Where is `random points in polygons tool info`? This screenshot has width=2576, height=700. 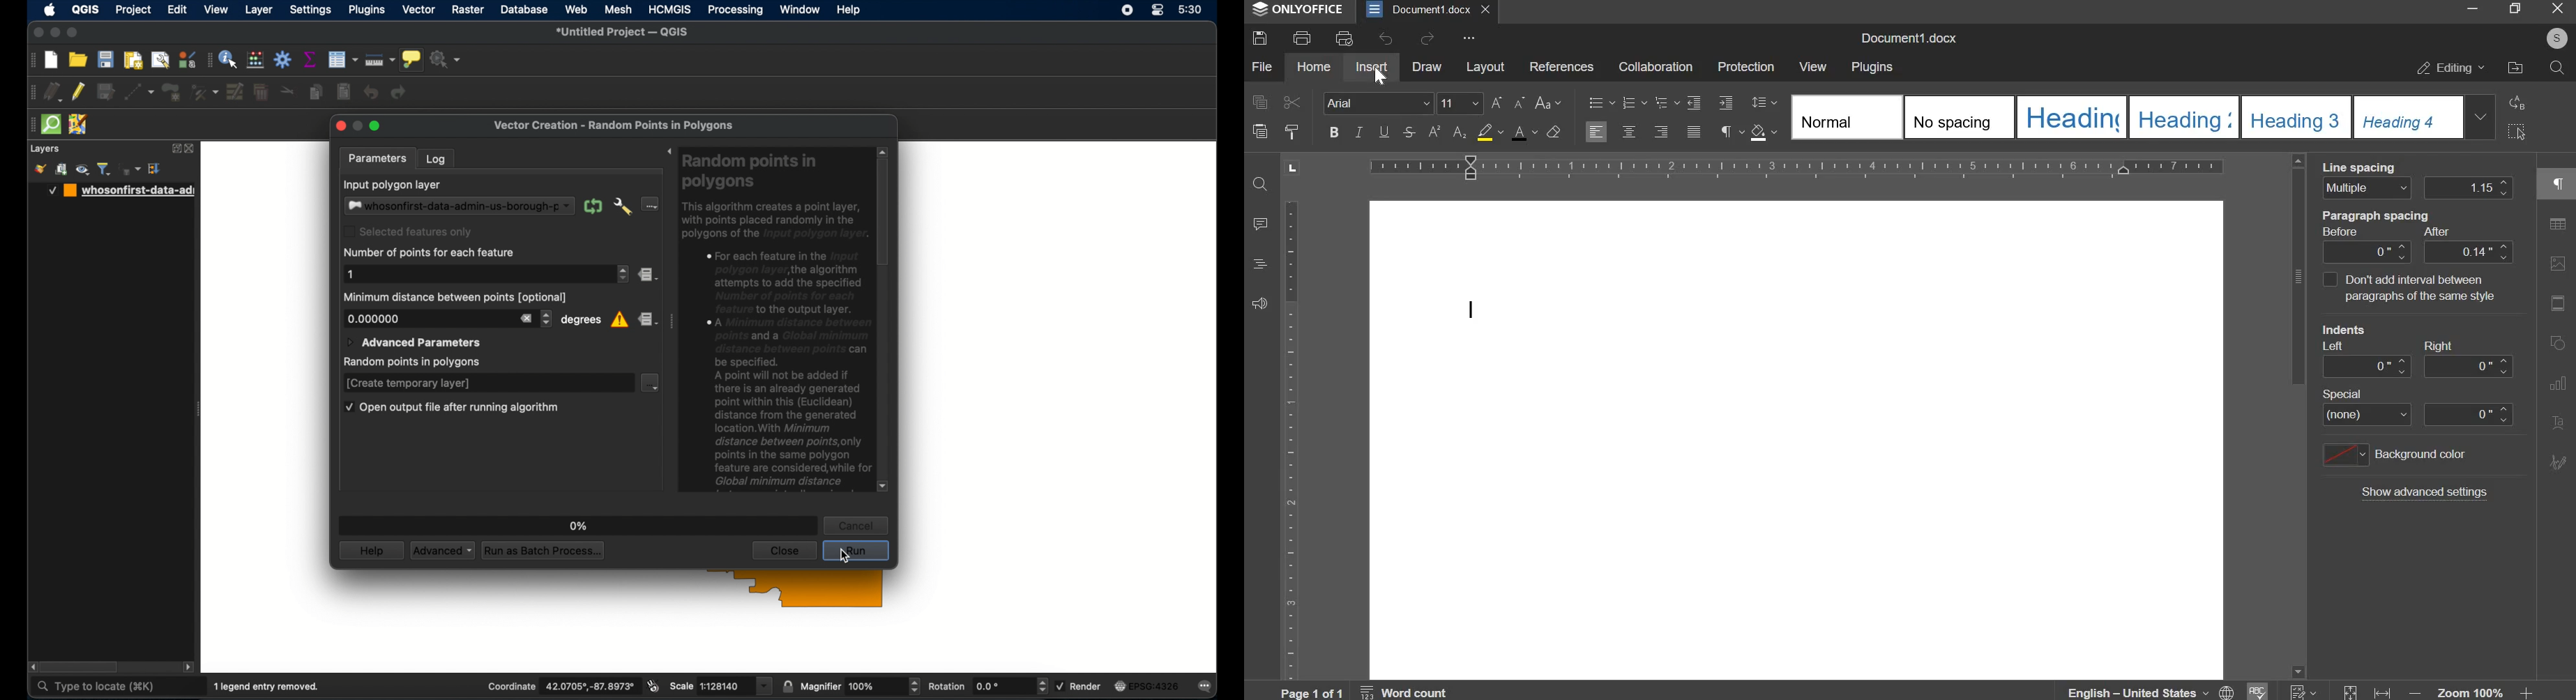 random points in polygons tool info is located at coordinates (776, 324).